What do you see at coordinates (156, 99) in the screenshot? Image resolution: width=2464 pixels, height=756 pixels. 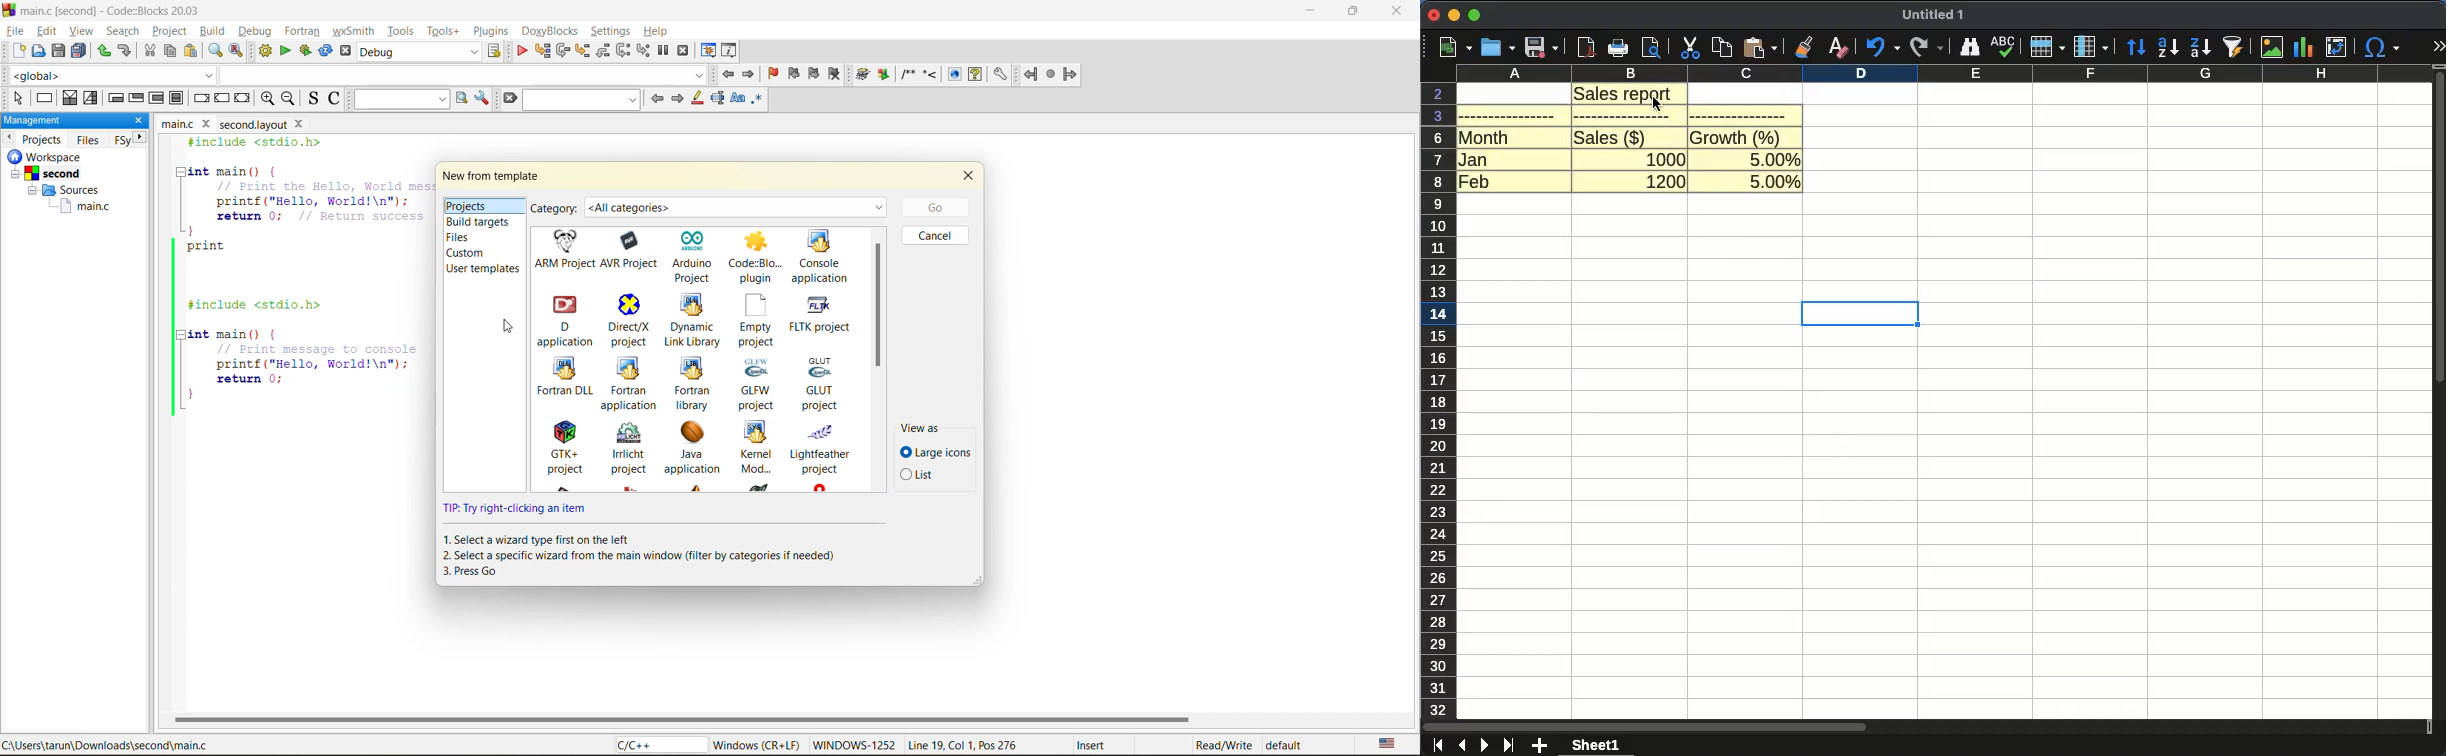 I see `counting loop` at bounding box center [156, 99].